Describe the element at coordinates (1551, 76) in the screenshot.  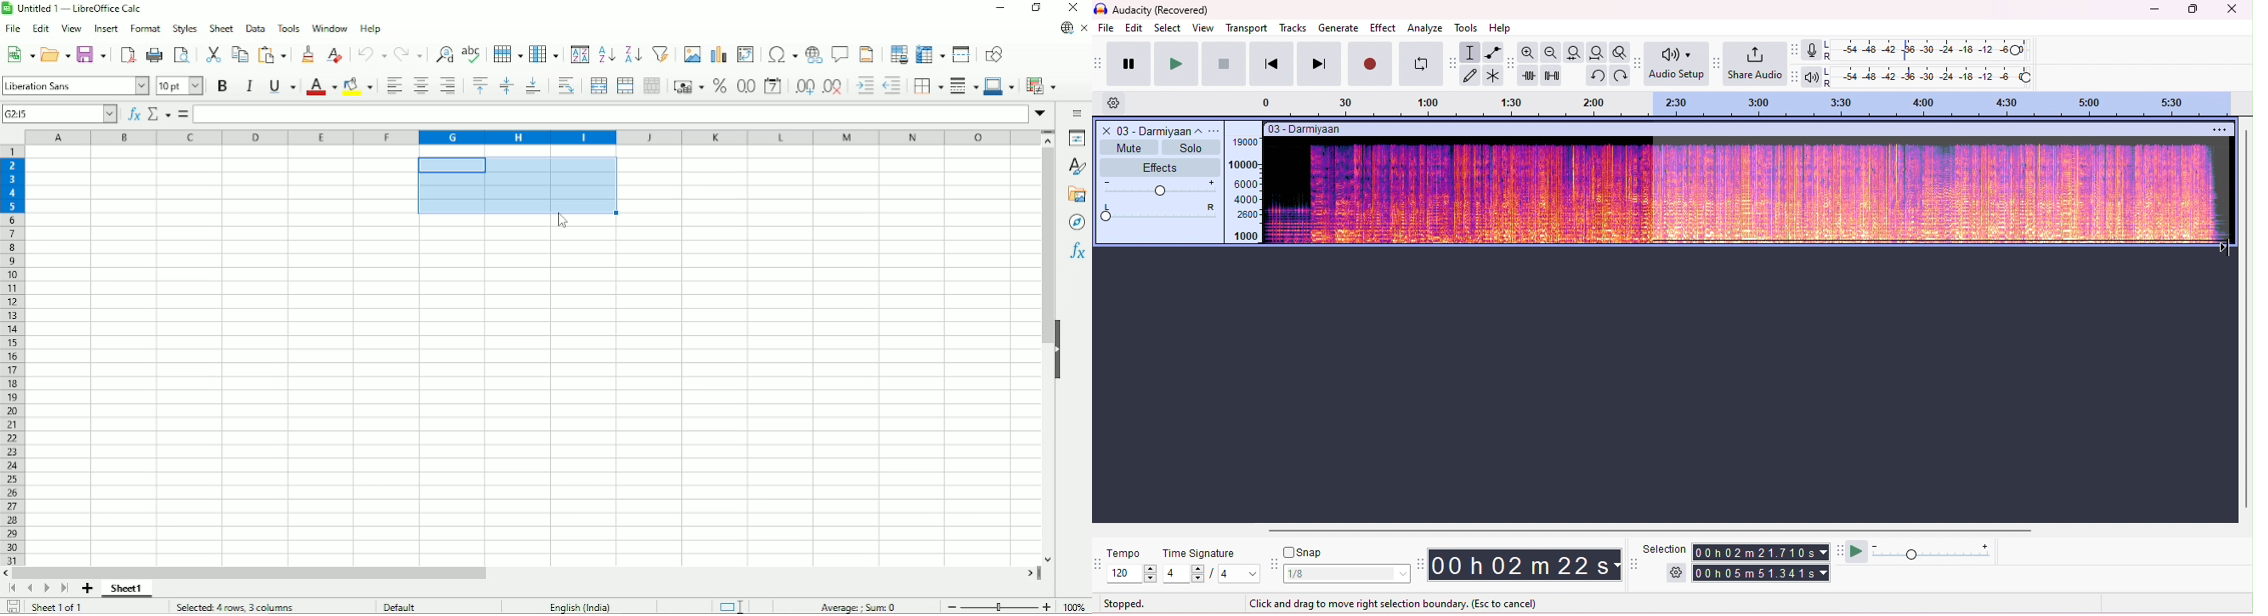
I see `silence selection` at that location.